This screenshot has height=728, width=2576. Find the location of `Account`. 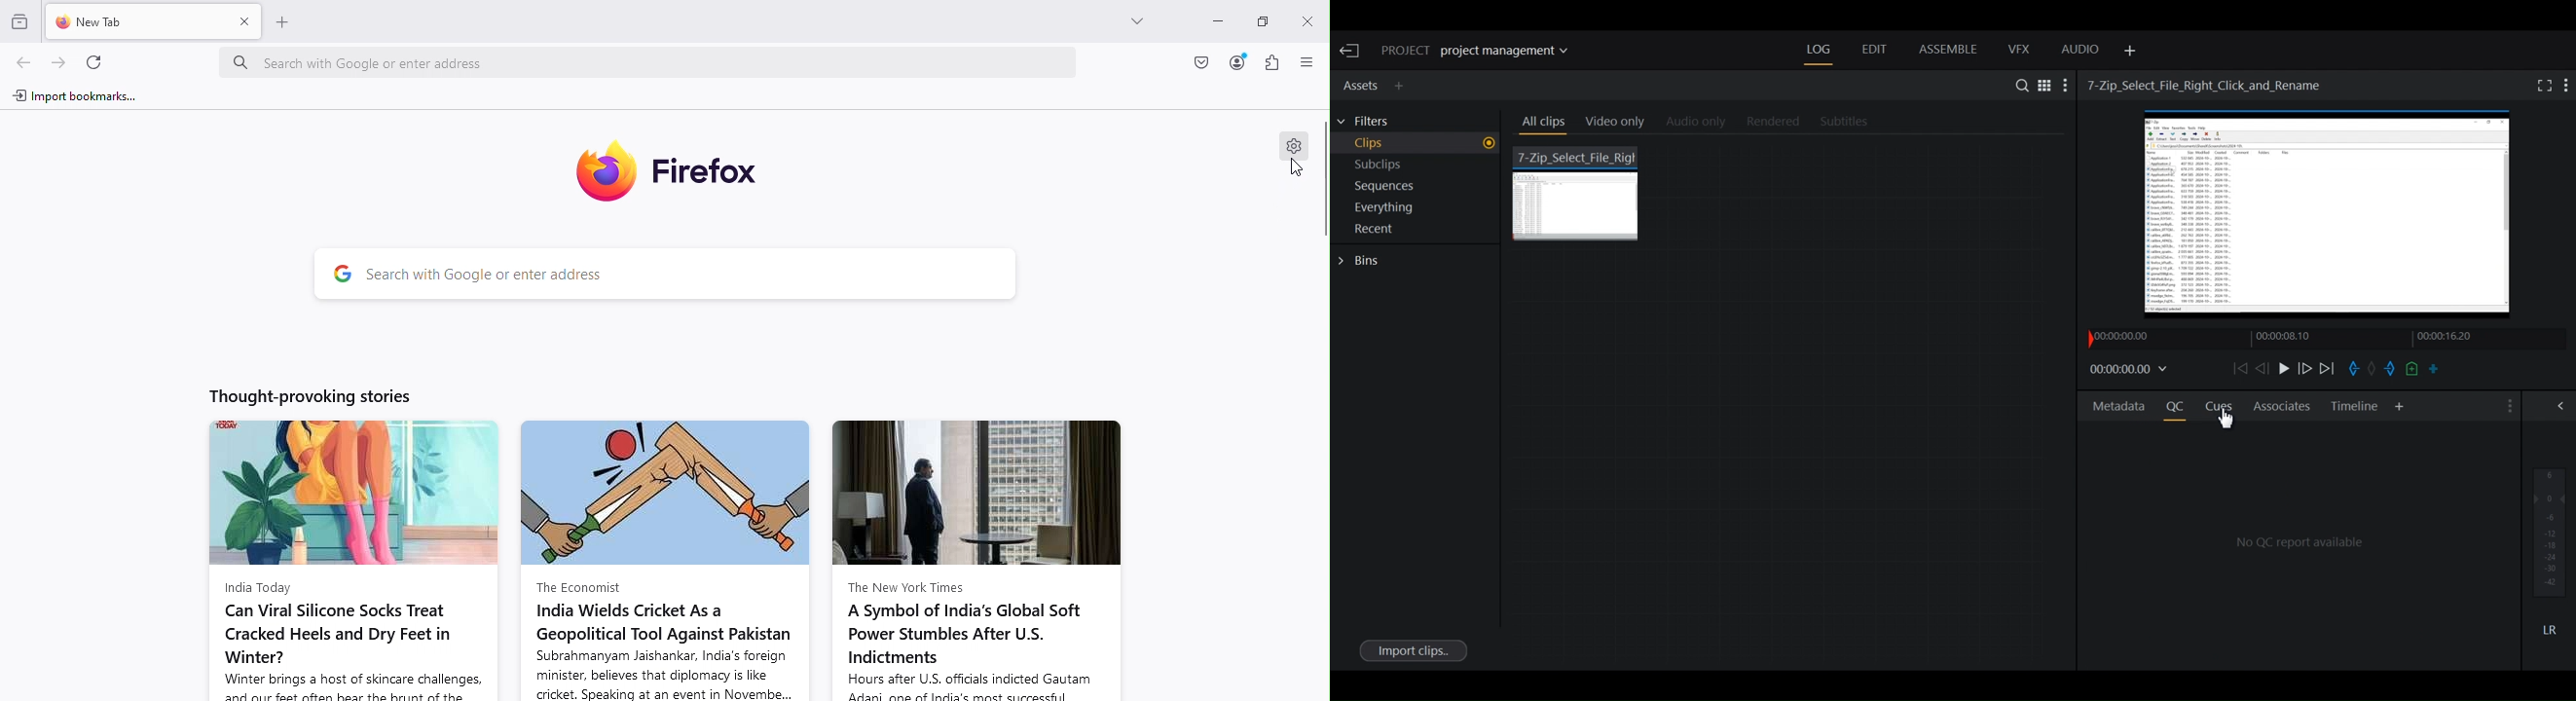

Account is located at coordinates (1237, 62).